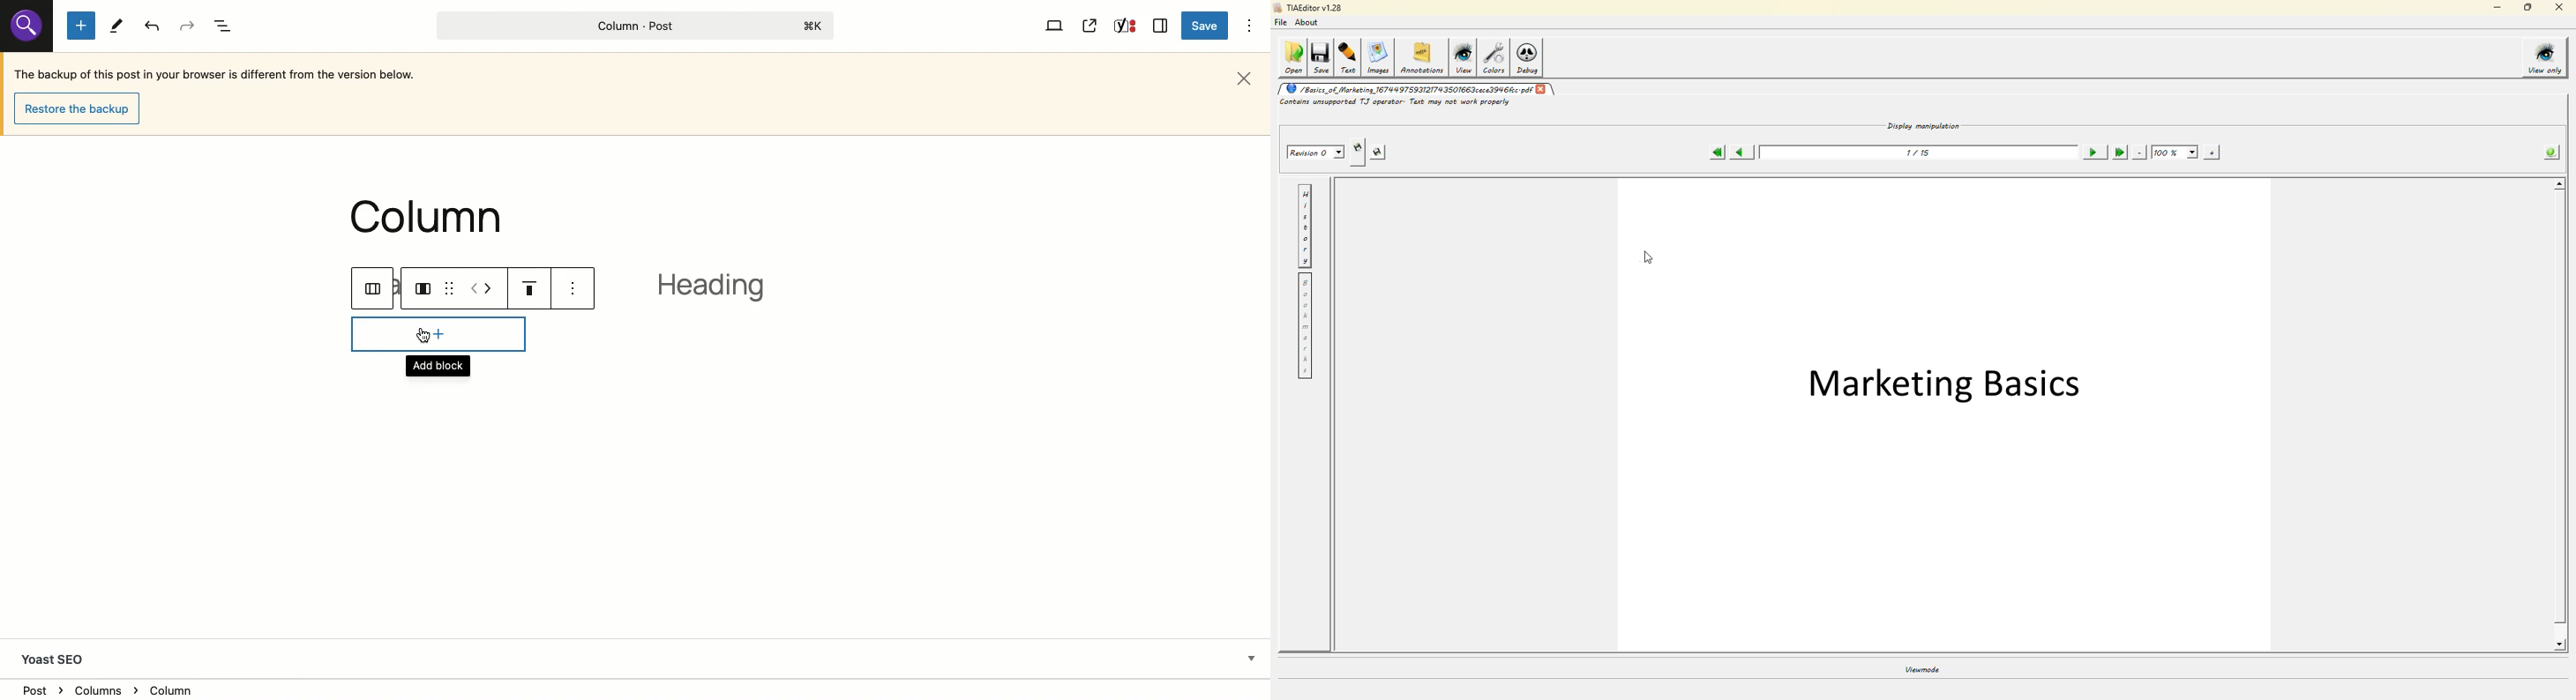 Image resolution: width=2576 pixels, height=700 pixels. What do you see at coordinates (154, 26) in the screenshot?
I see `Undo` at bounding box center [154, 26].